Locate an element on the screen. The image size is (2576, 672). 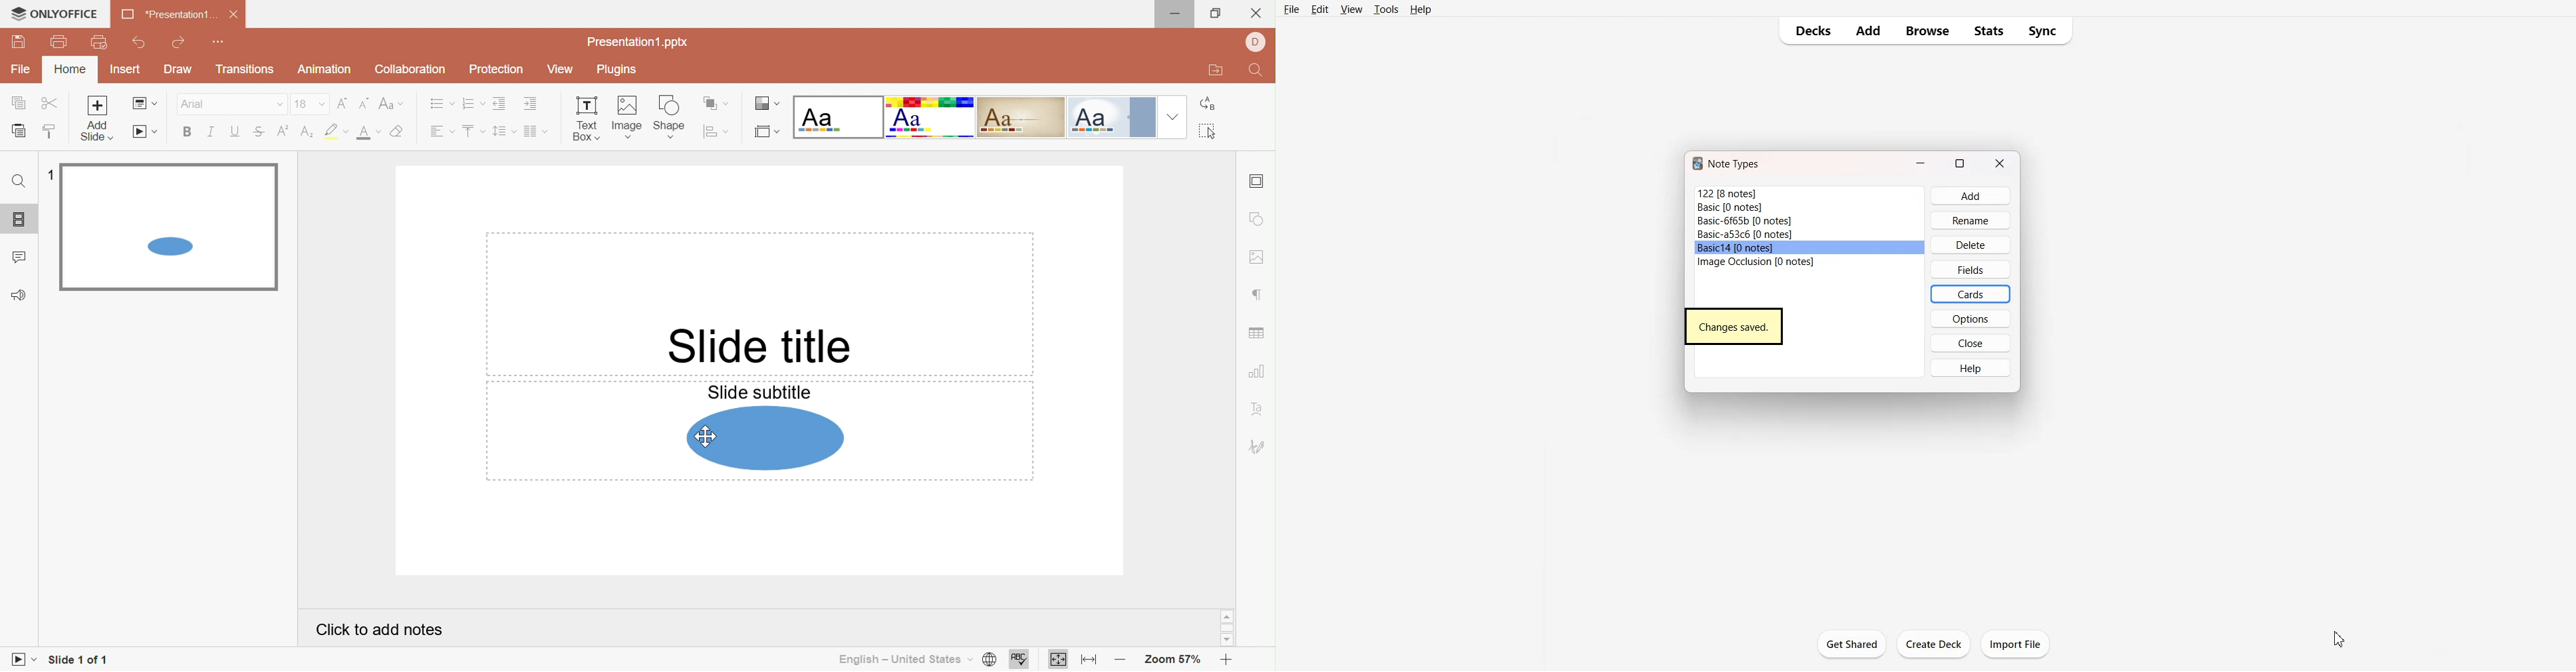
1 is located at coordinates (52, 176).